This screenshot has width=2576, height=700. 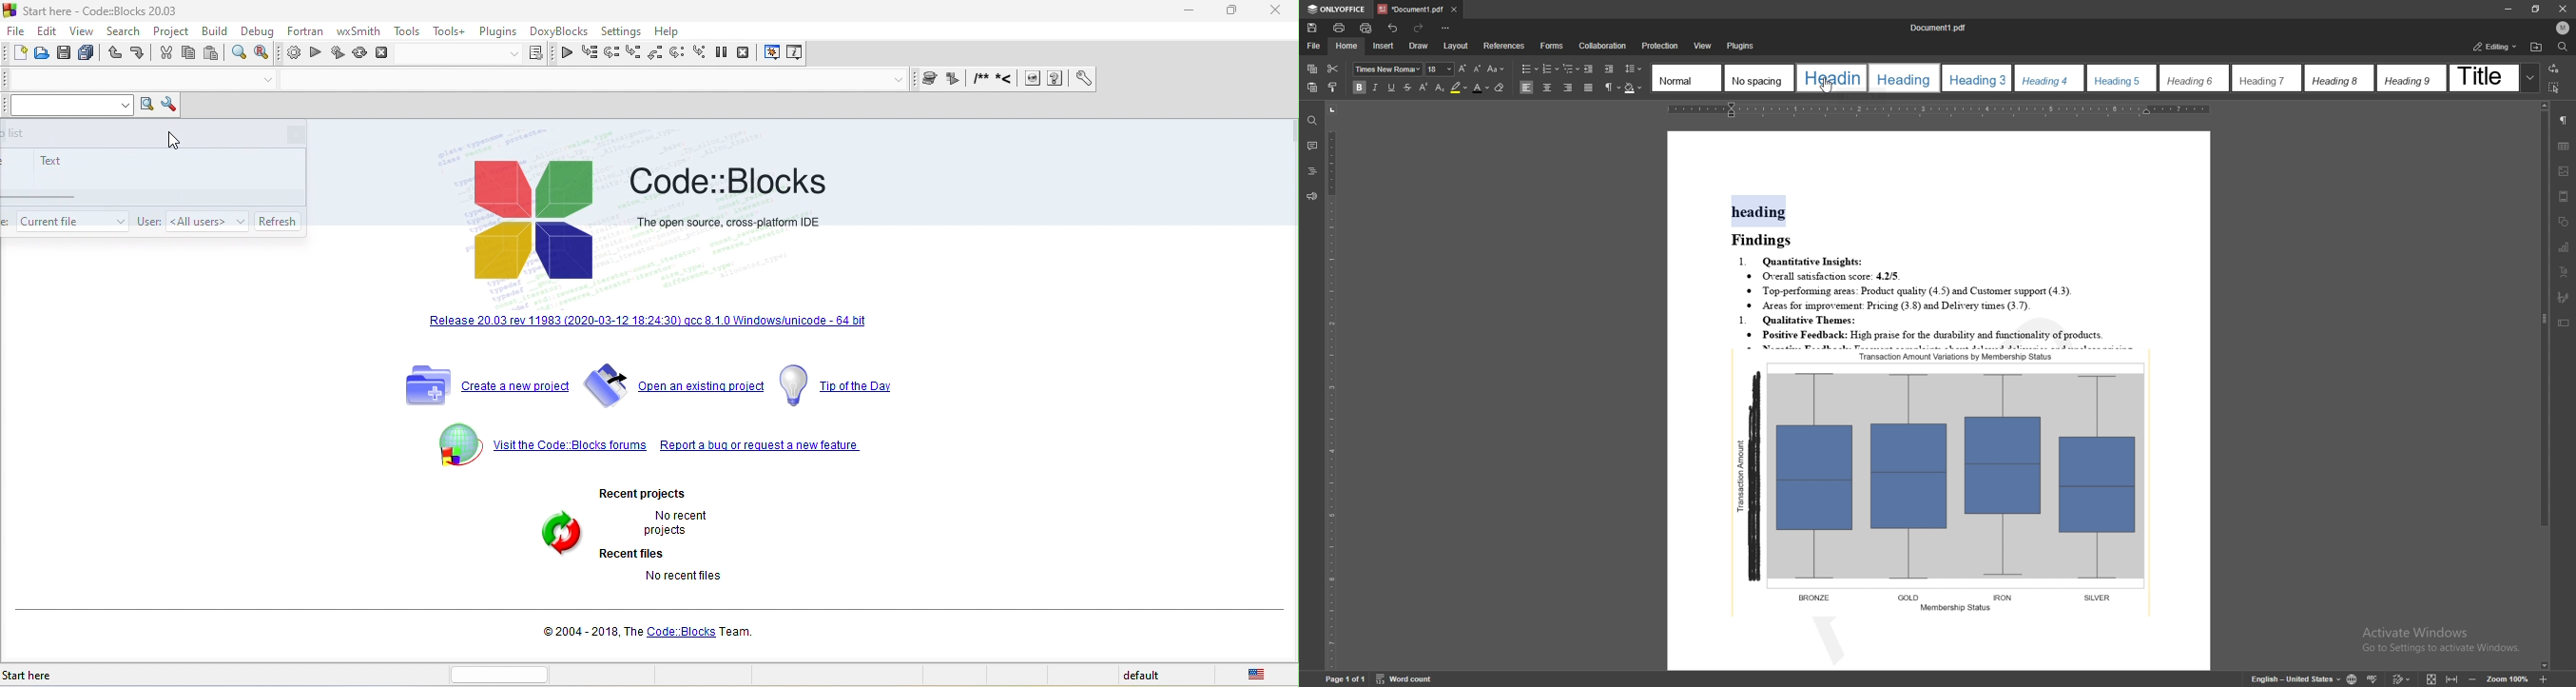 I want to click on strikethrough, so click(x=1407, y=88).